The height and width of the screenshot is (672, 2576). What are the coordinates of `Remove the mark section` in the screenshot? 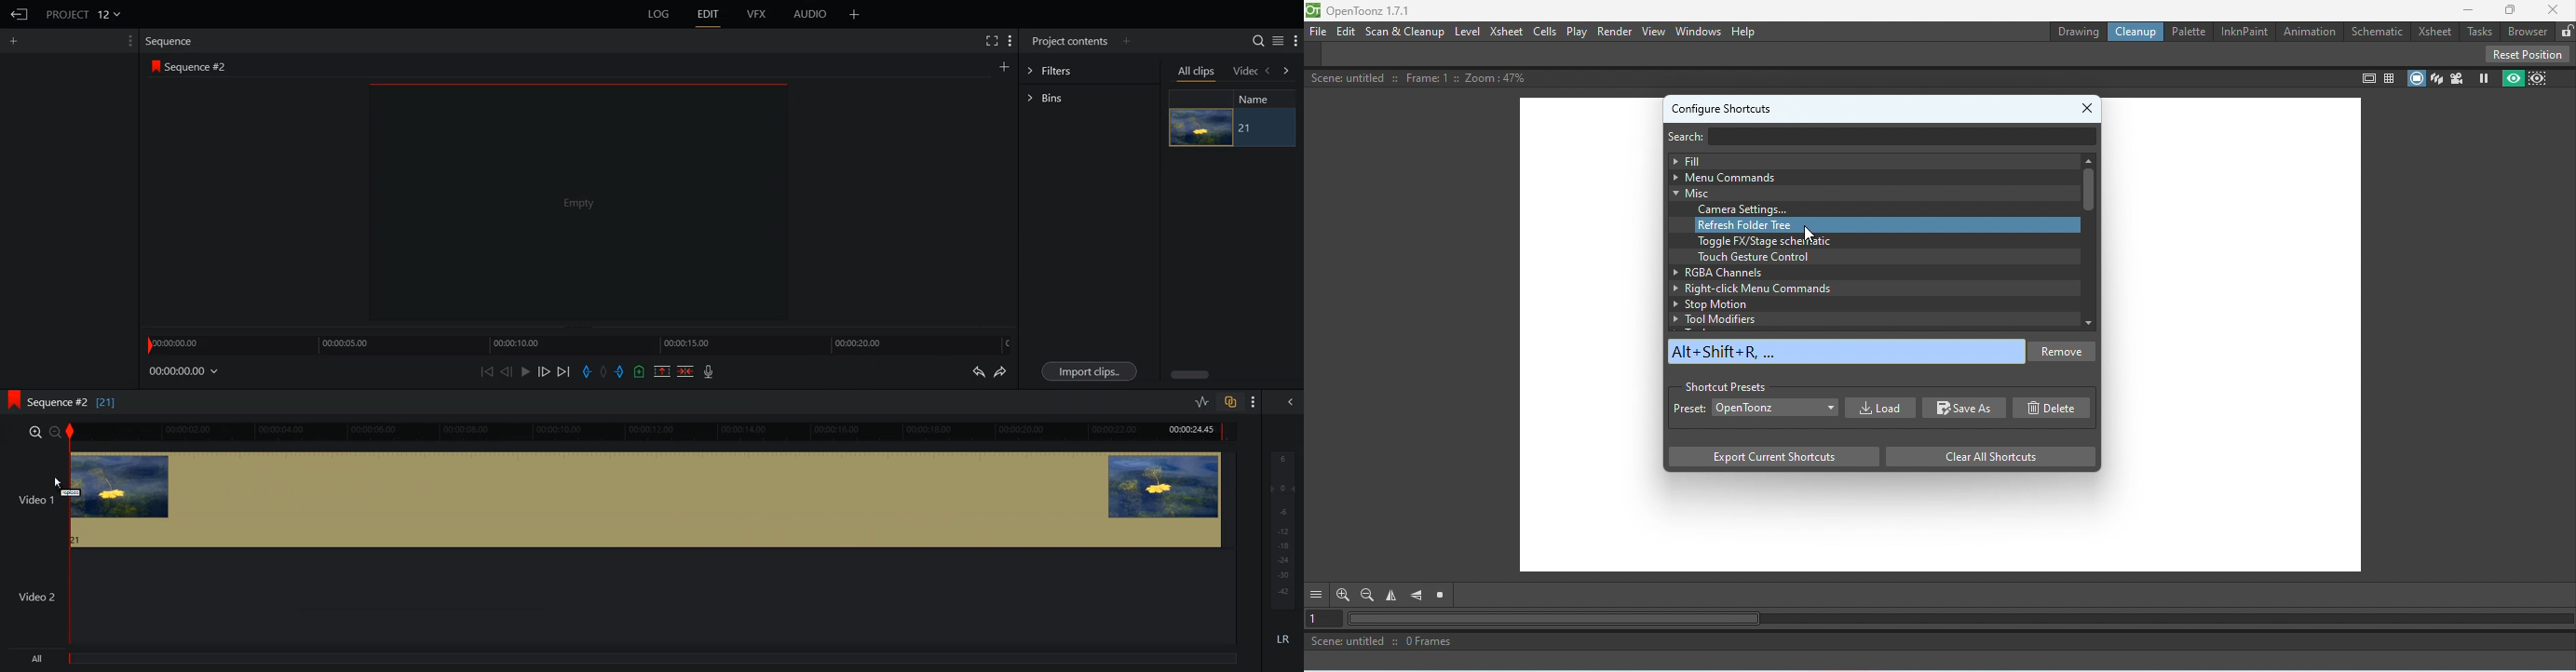 It's located at (662, 371).